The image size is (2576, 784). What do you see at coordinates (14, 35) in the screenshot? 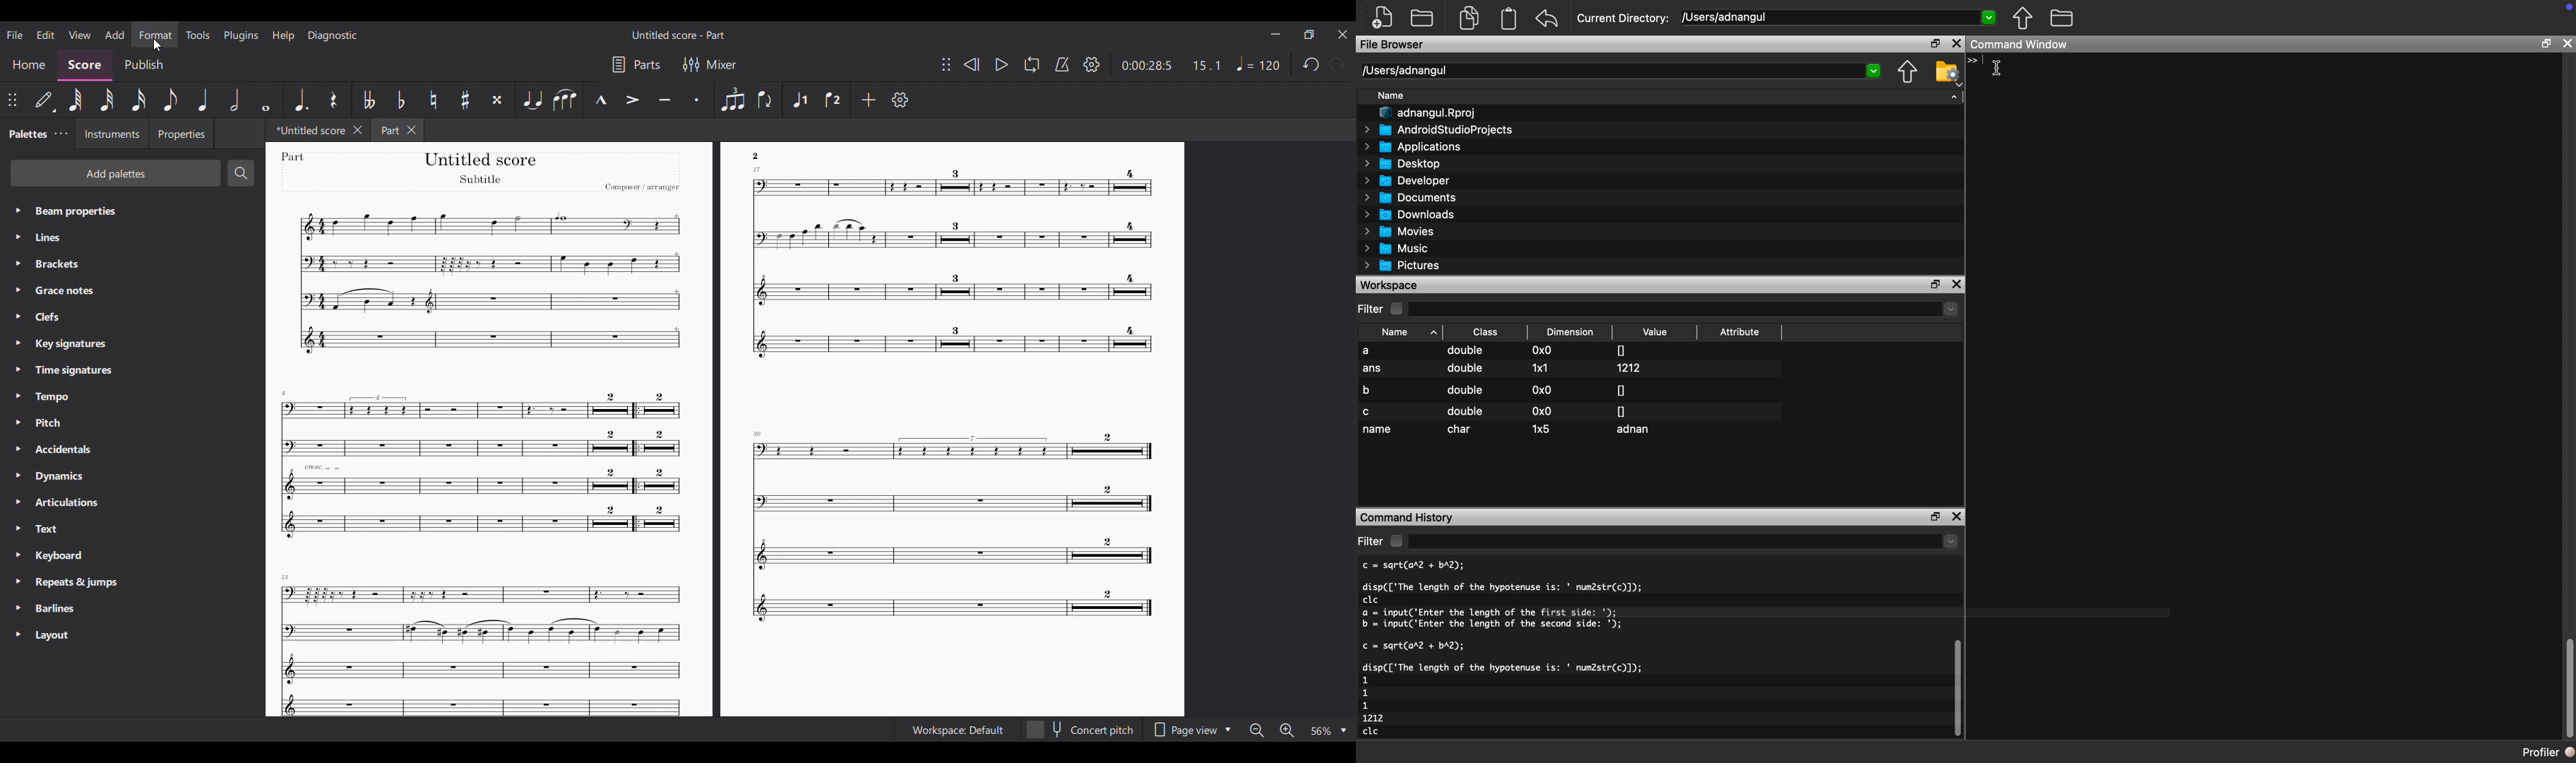
I see `File menu` at bounding box center [14, 35].